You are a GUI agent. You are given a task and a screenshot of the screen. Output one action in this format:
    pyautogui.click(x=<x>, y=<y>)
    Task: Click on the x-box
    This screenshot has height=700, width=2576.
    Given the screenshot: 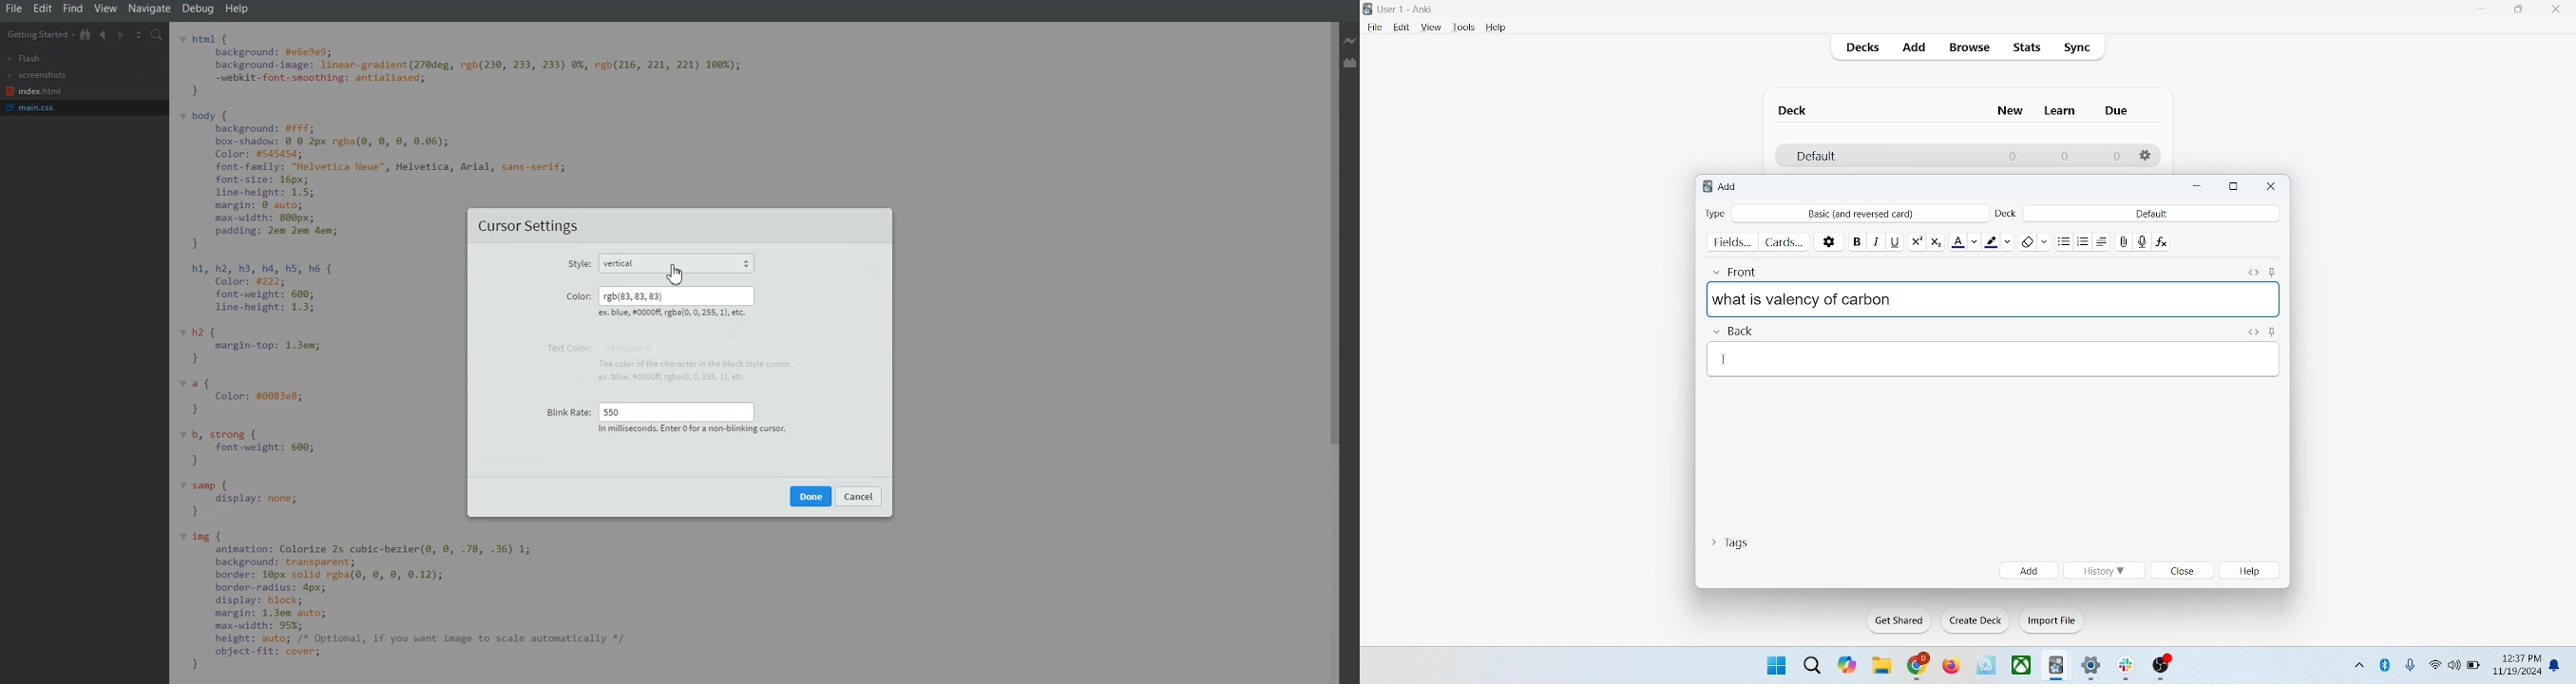 What is the action you would take?
    pyautogui.click(x=2022, y=665)
    